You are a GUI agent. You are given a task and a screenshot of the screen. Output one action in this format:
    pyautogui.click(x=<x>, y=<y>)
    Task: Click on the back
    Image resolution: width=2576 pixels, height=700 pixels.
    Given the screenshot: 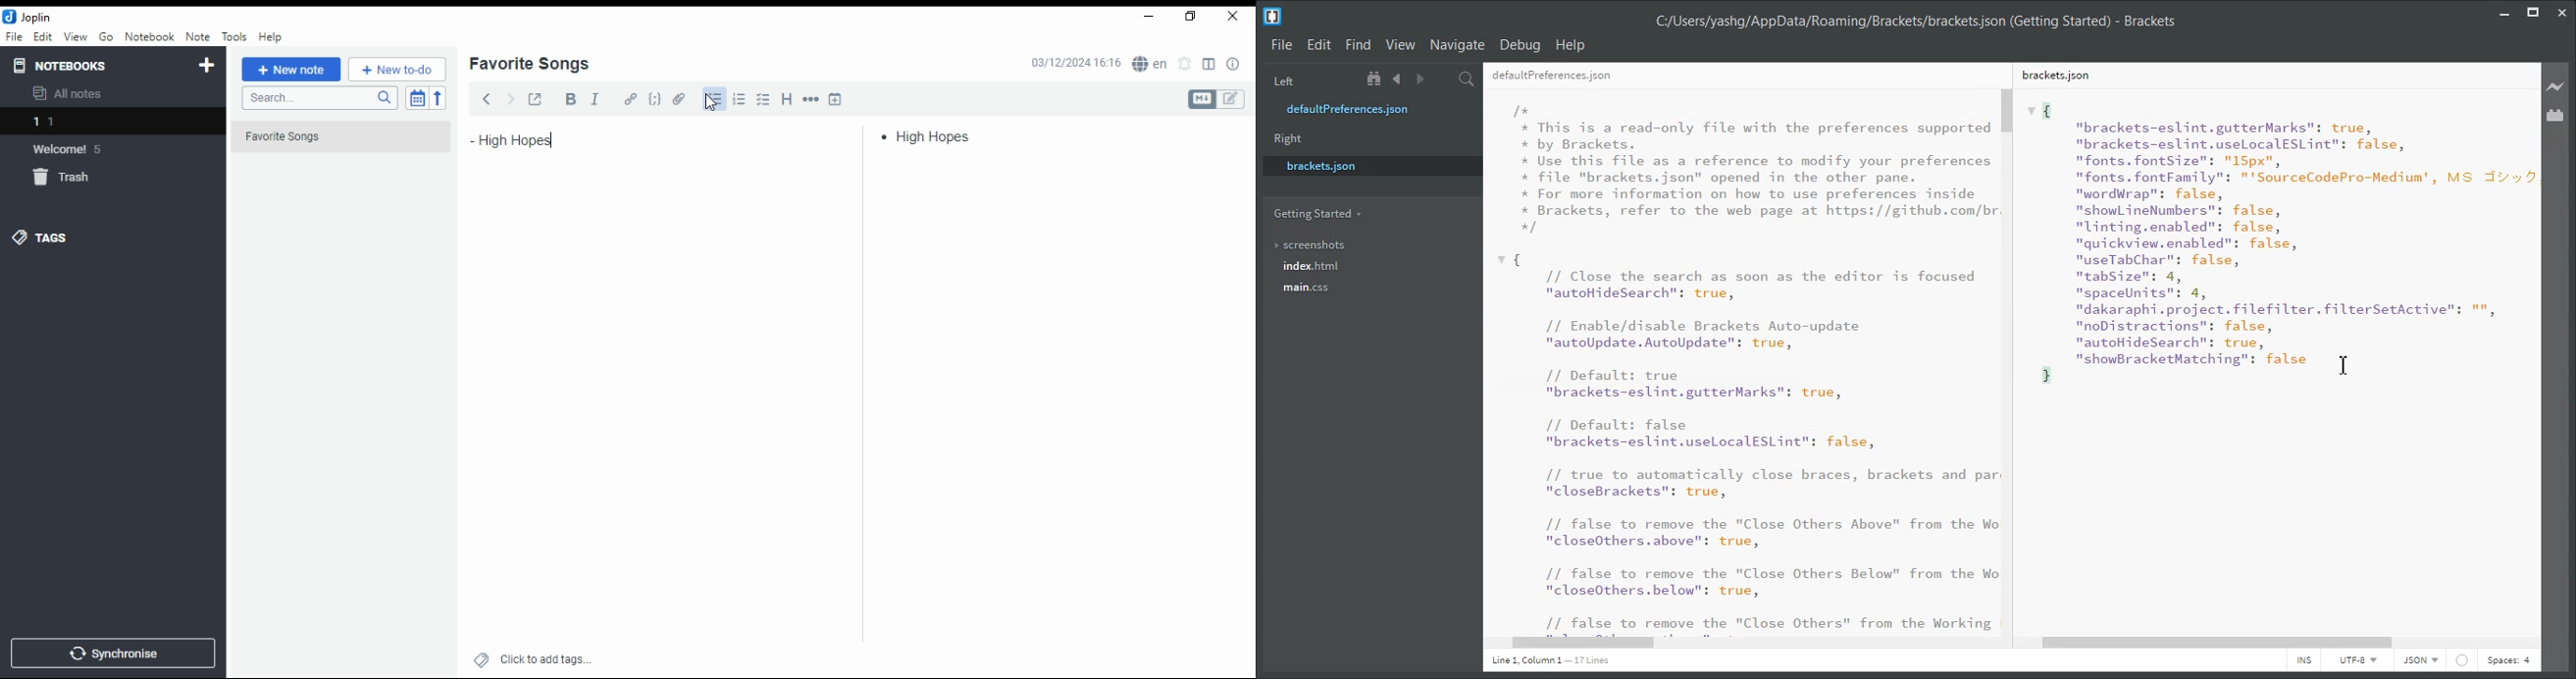 What is the action you would take?
    pyautogui.click(x=487, y=98)
    